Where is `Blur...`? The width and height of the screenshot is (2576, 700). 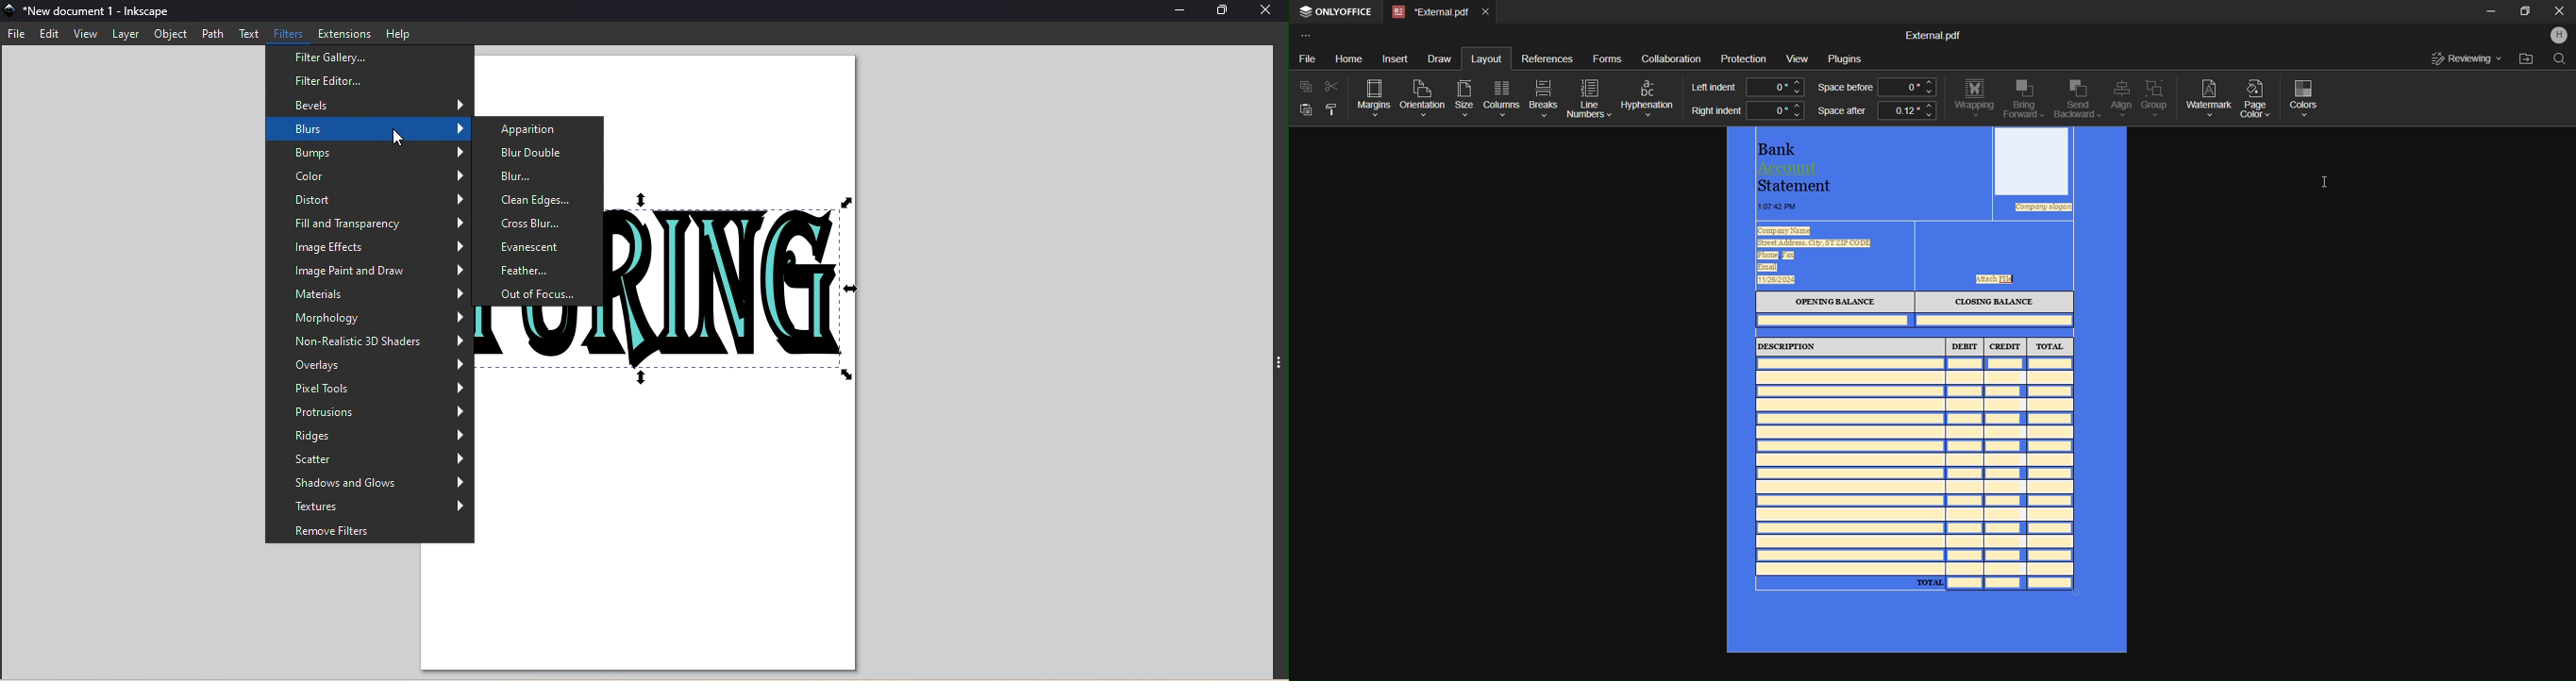 Blur... is located at coordinates (541, 176).